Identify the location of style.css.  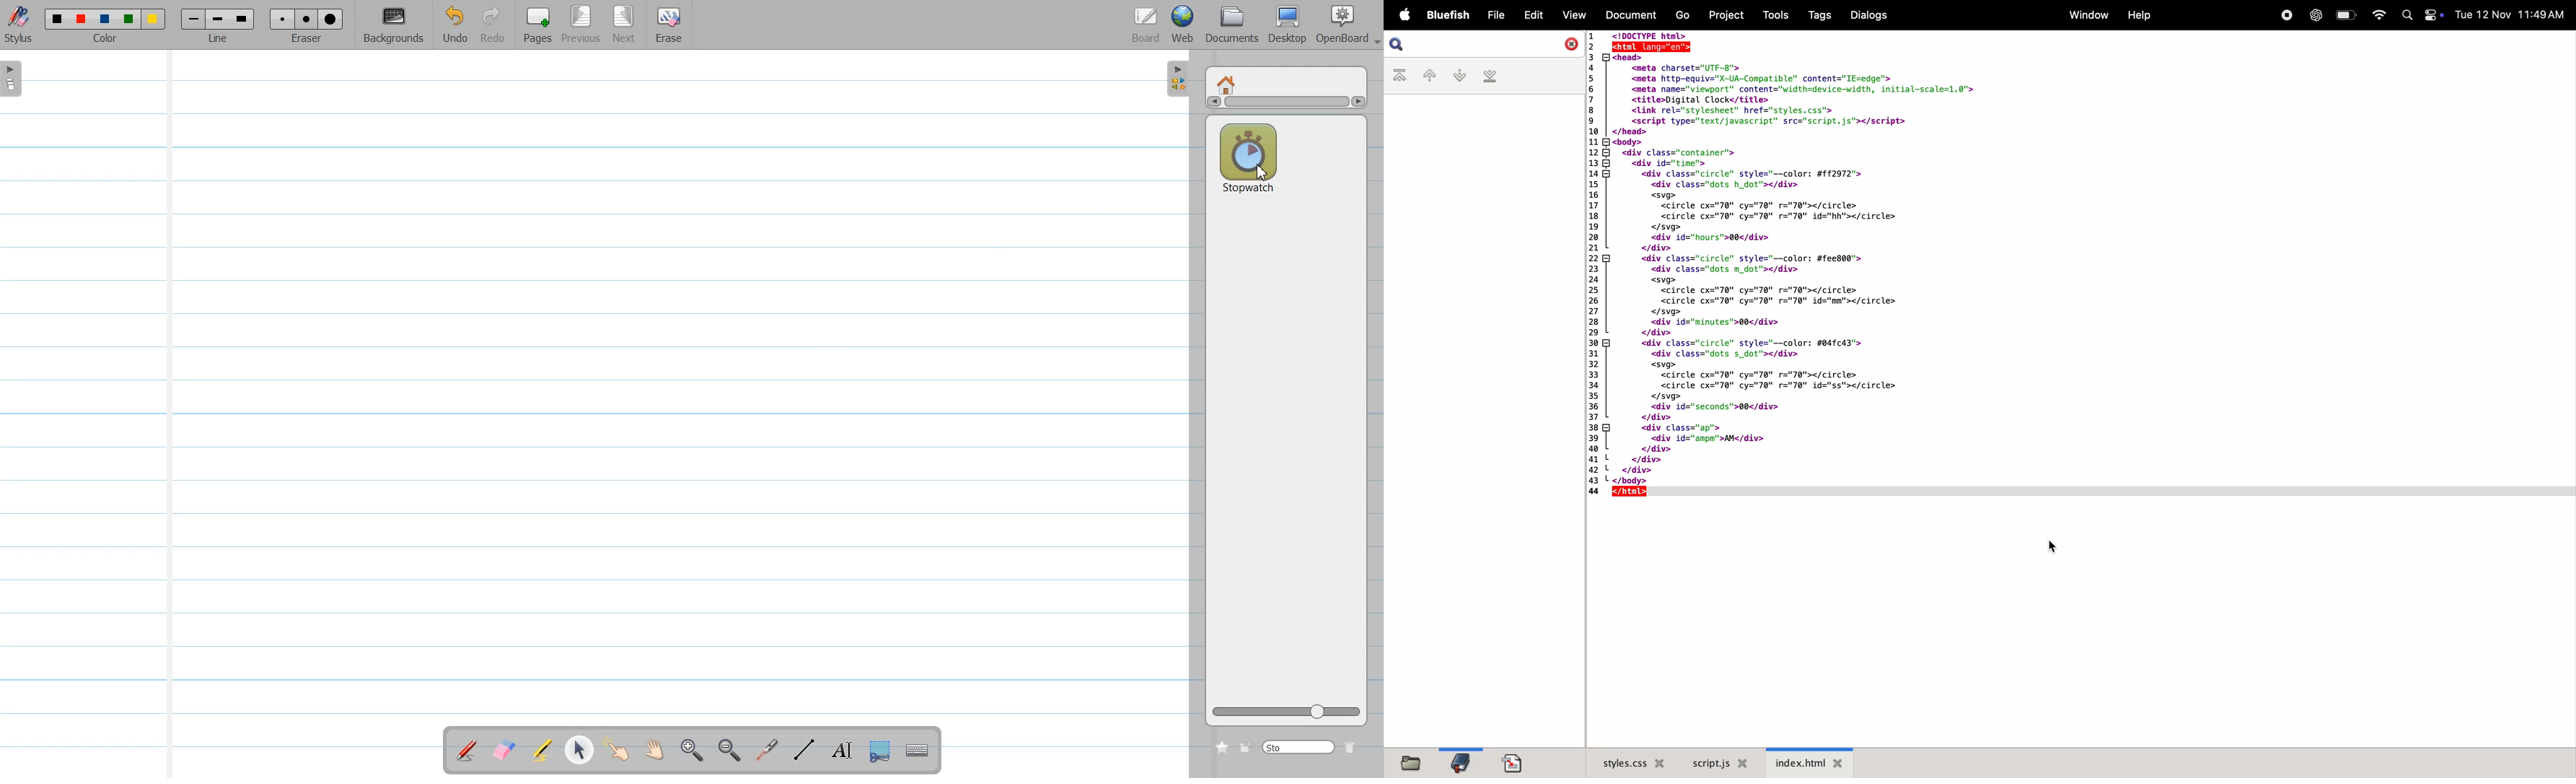
(1628, 761).